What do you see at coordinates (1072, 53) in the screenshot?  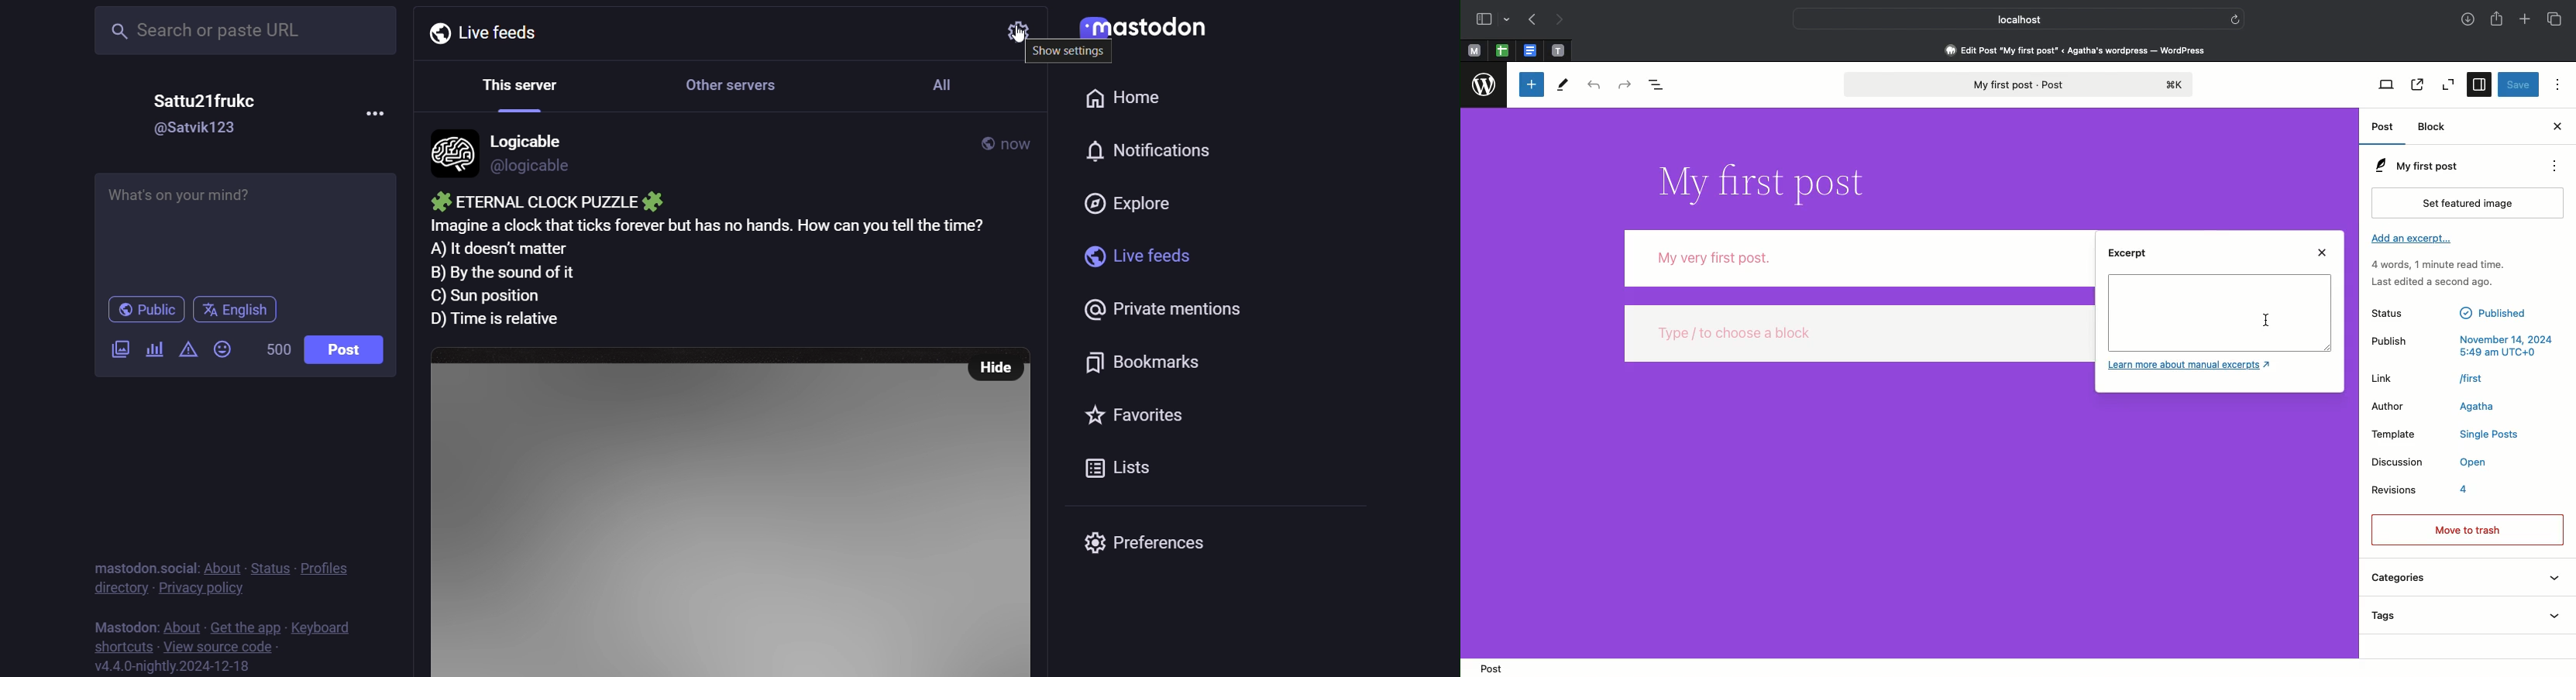 I see `show setting` at bounding box center [1072, 53].